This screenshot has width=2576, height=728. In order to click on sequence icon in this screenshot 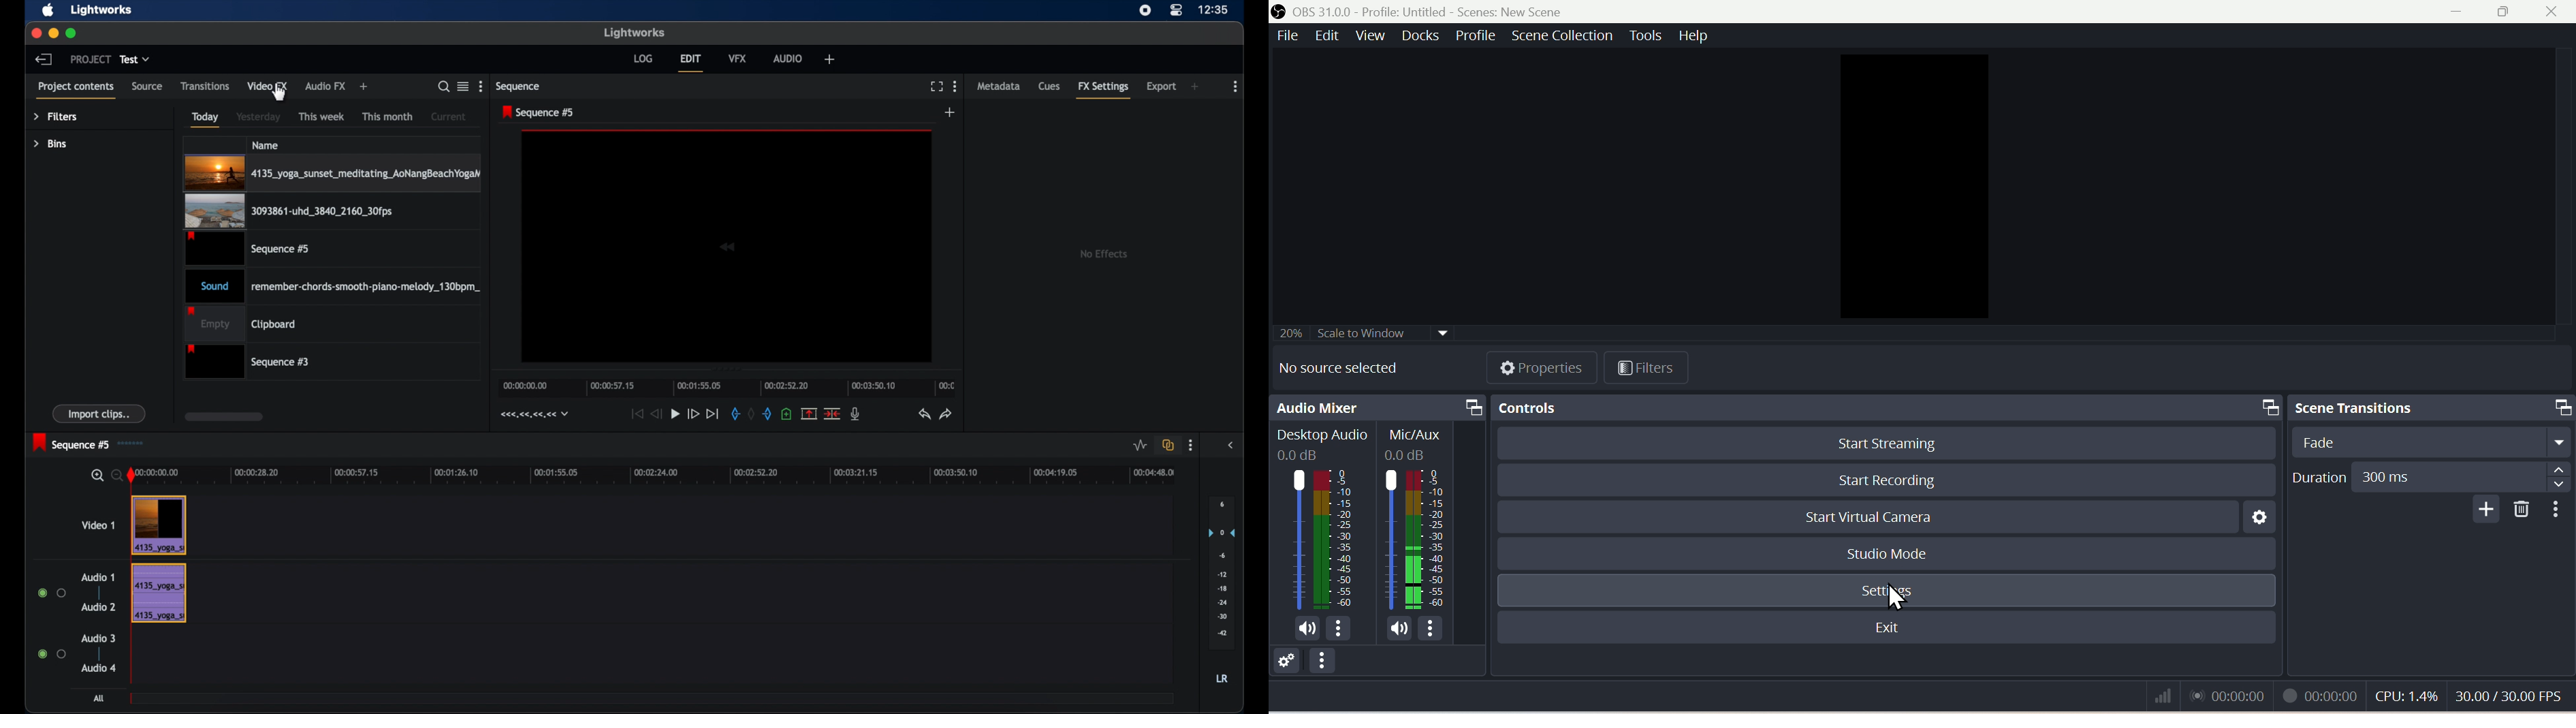, I will do `click(134, 443)`.